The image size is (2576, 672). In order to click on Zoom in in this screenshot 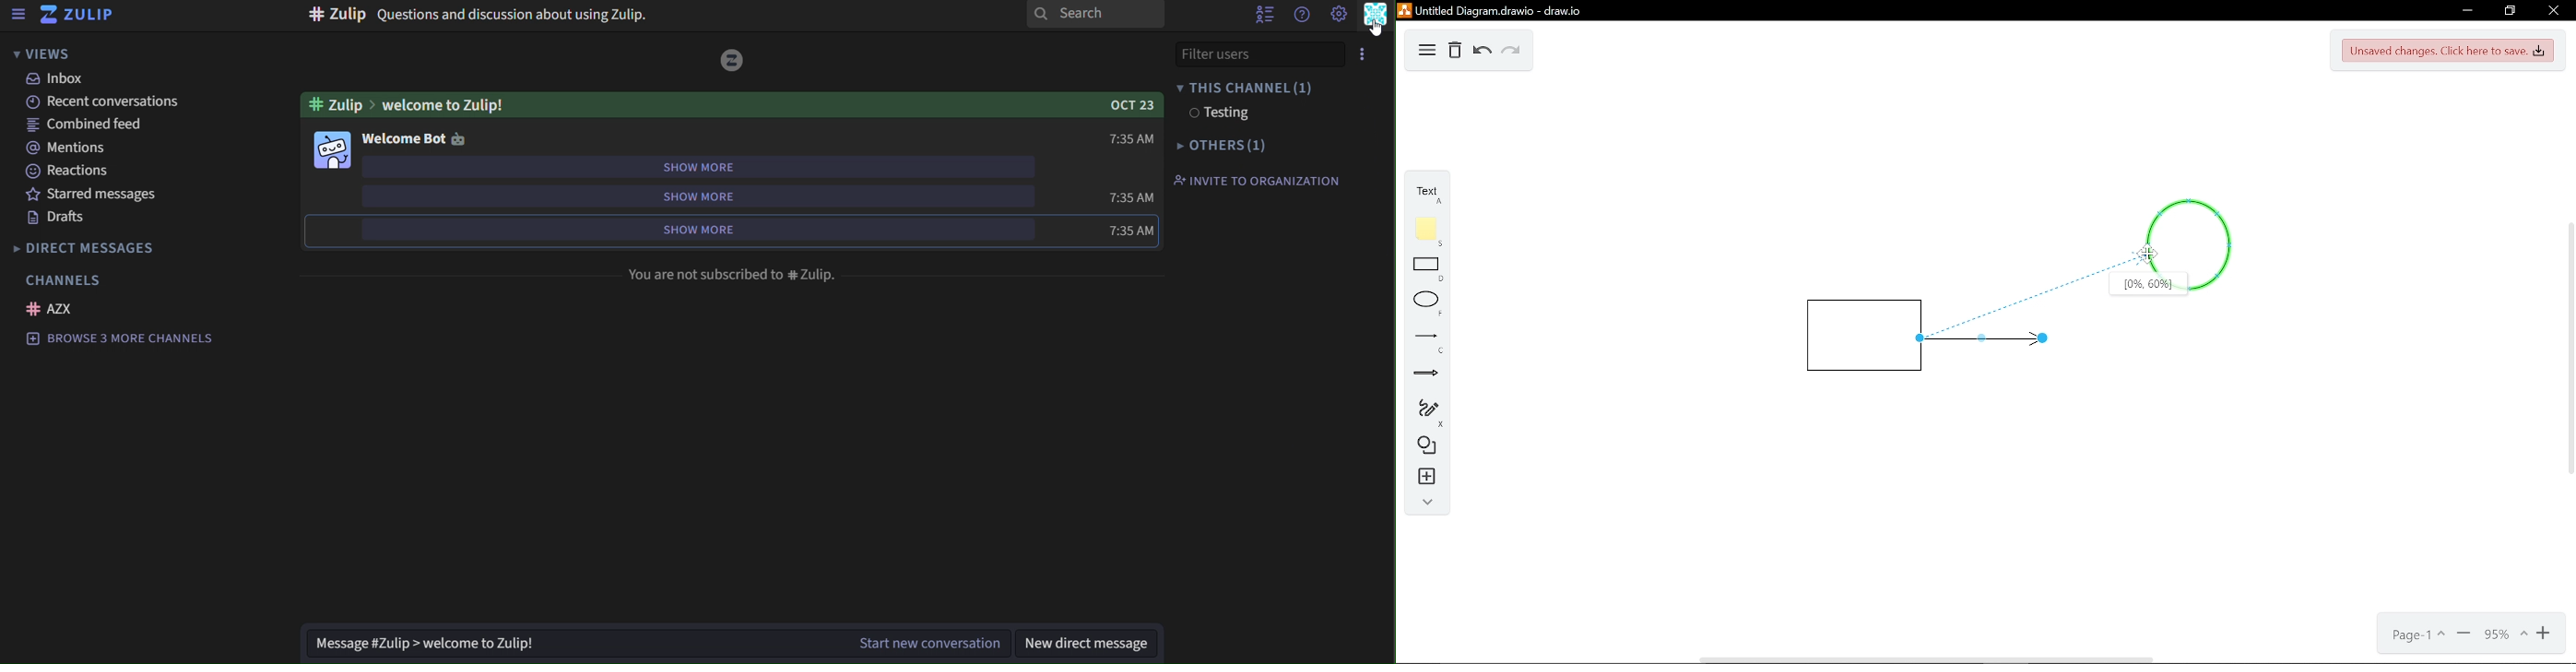, I will do `click(2545, 634)`.